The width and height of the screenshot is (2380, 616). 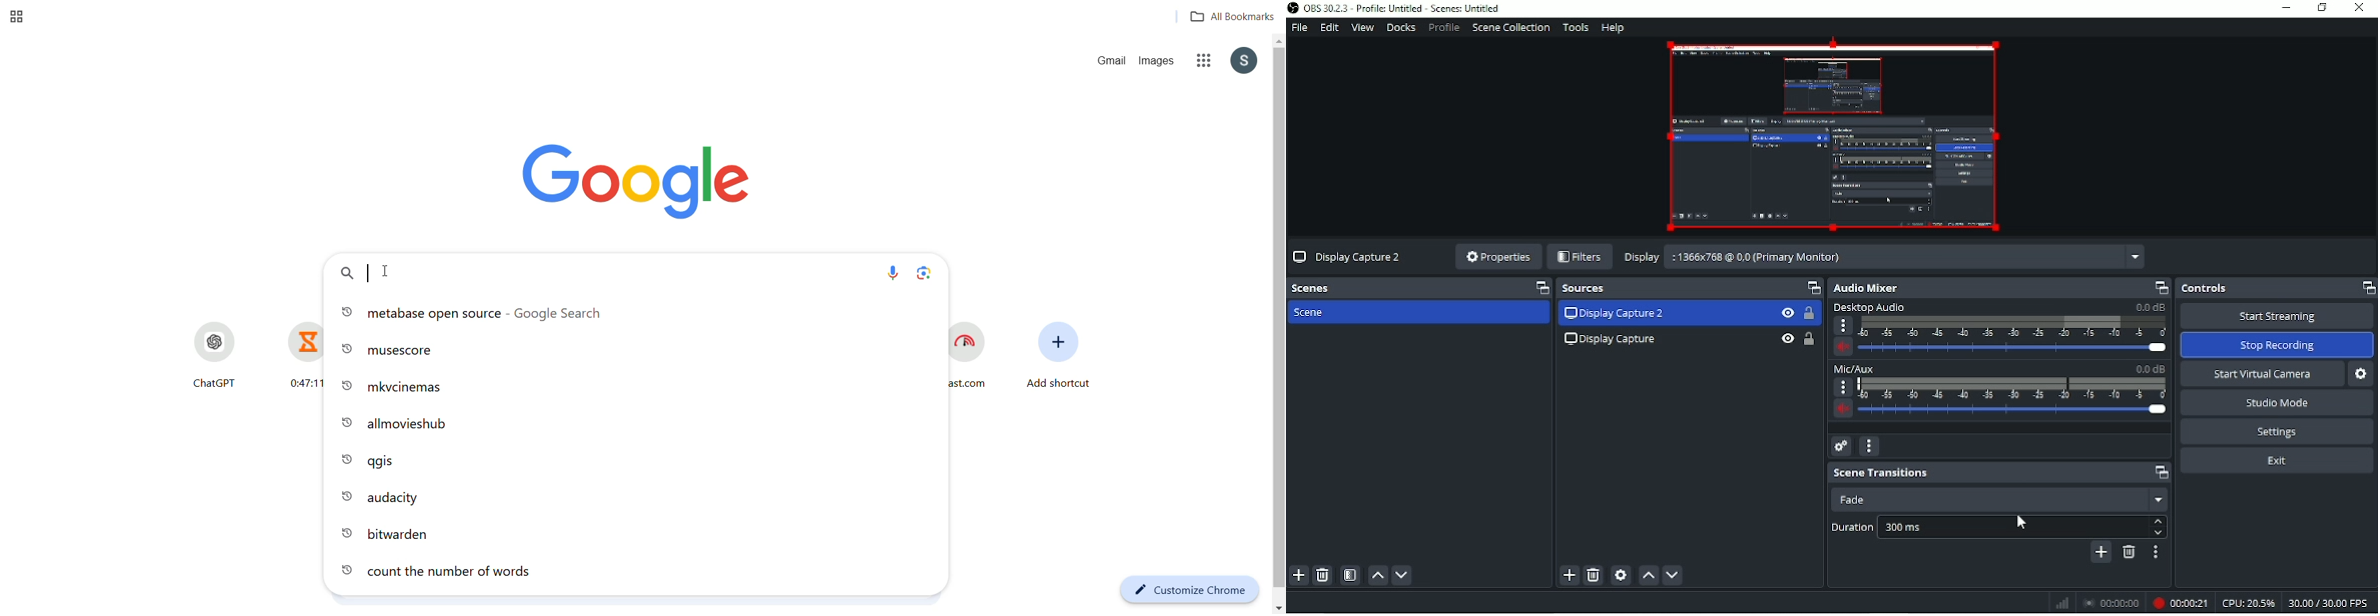 I want to click on Display capture, so click(x=1345, y=257).